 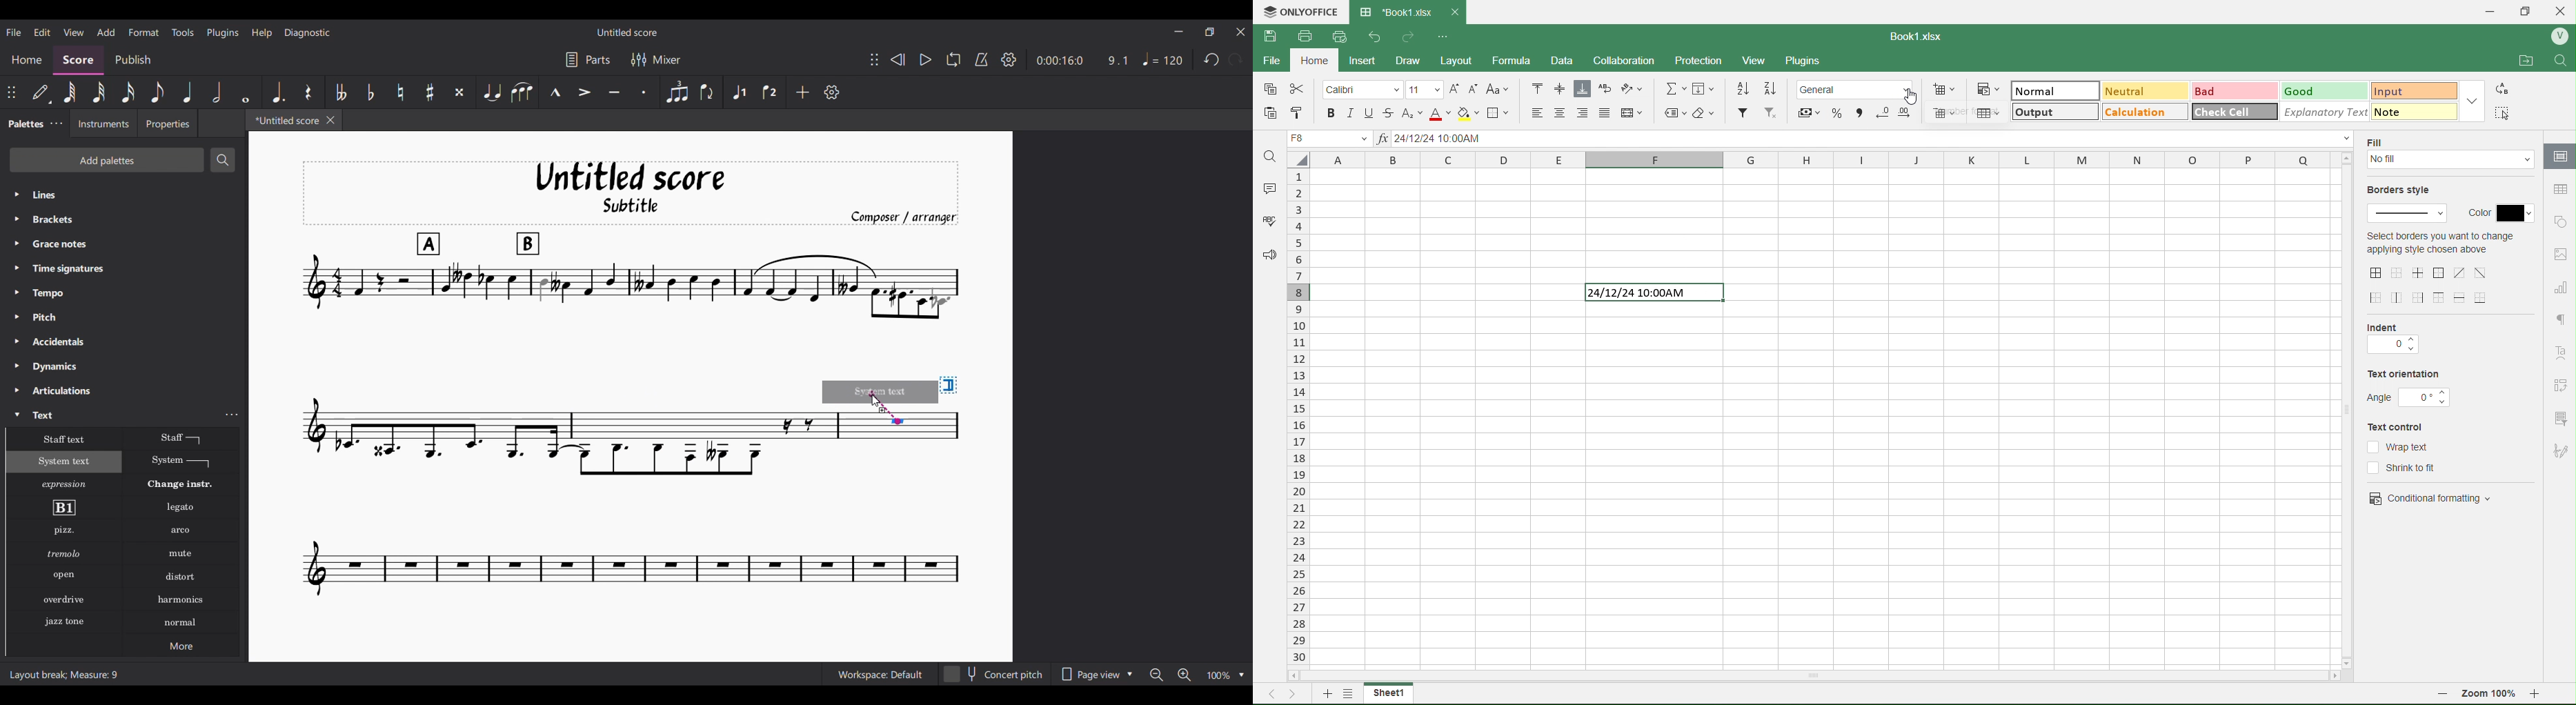 What do you see at coordinates (1331, 113) in the screenshot?
I see `Bold` at bounding box center [1331, 113].